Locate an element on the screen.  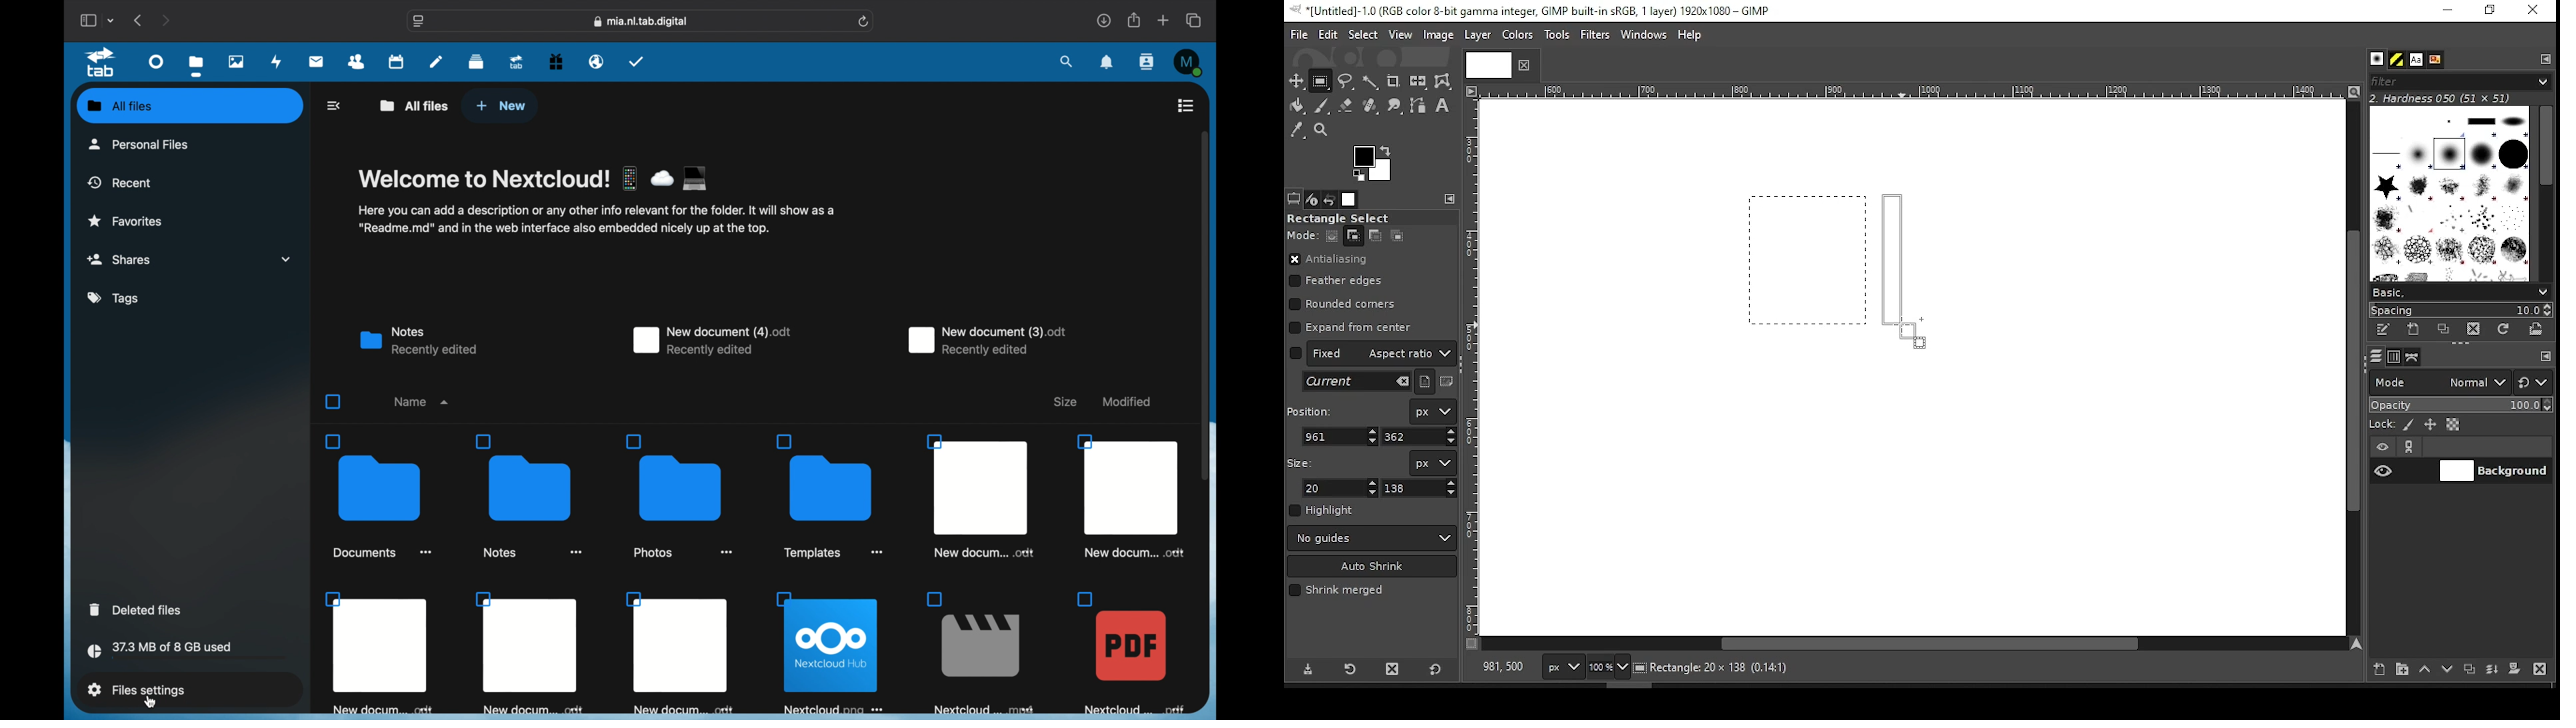
file is located at coordinates (829, 497).